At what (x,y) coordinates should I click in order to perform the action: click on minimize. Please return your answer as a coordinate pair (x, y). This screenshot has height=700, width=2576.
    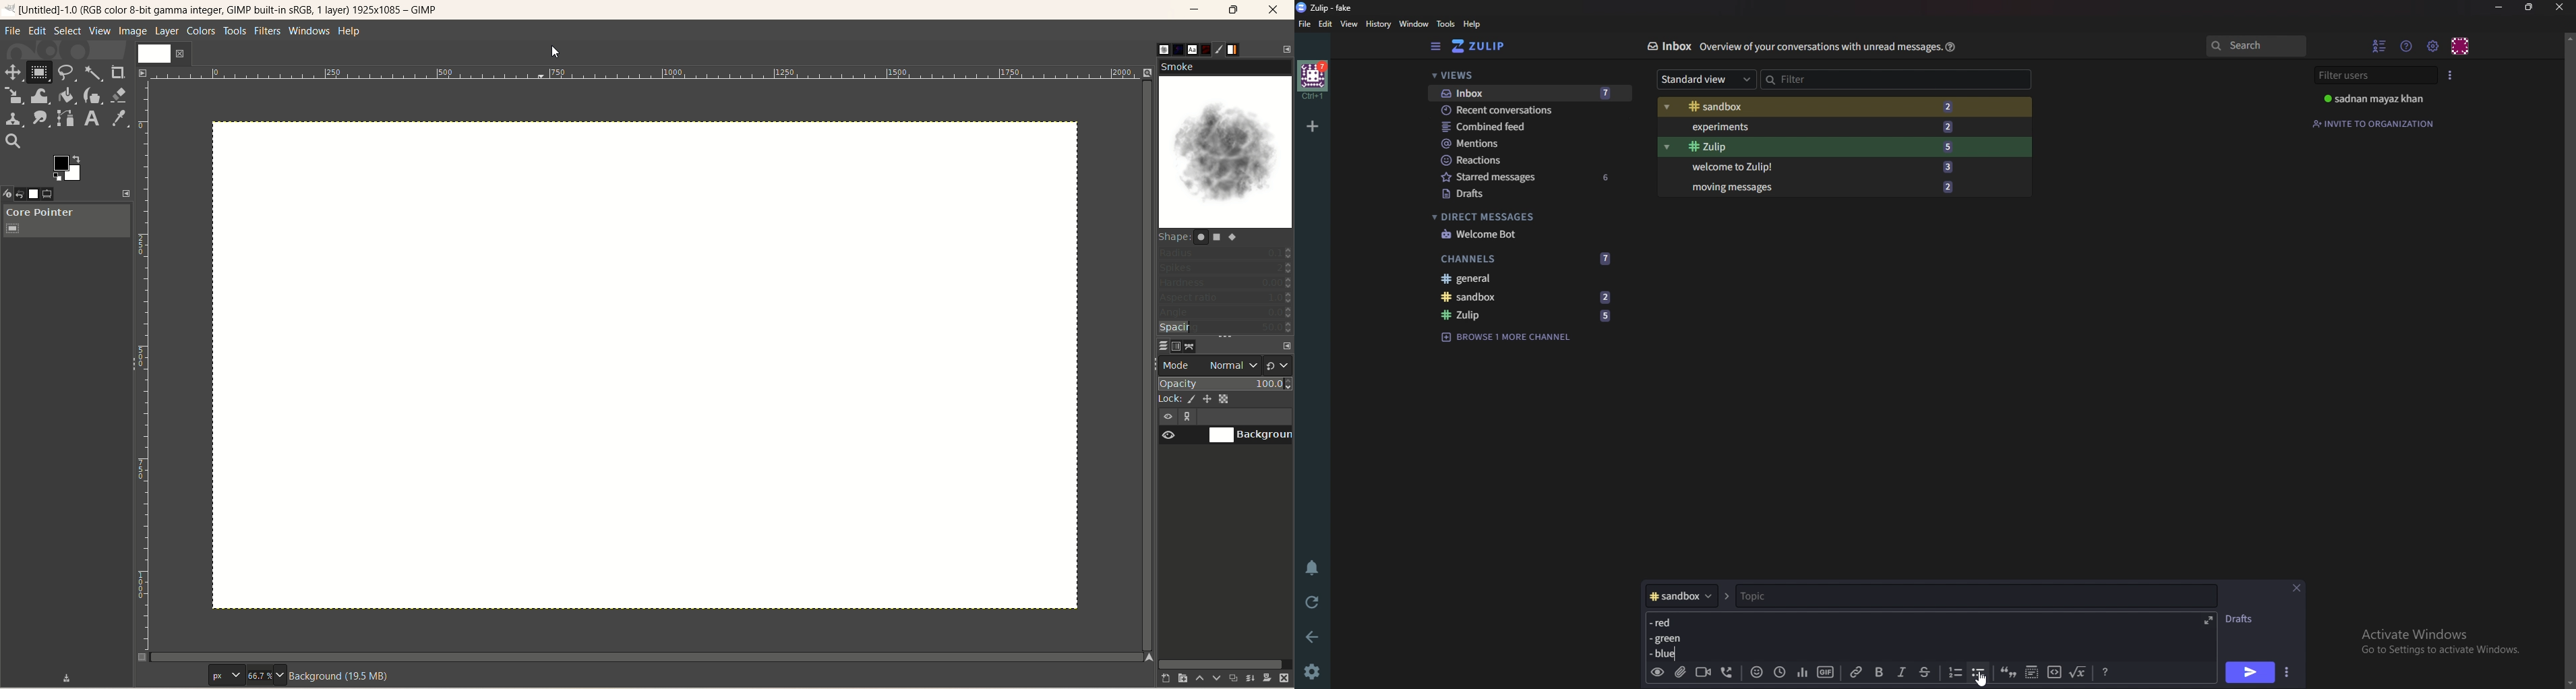
    Looking at the image, I should click on (1195, 9).